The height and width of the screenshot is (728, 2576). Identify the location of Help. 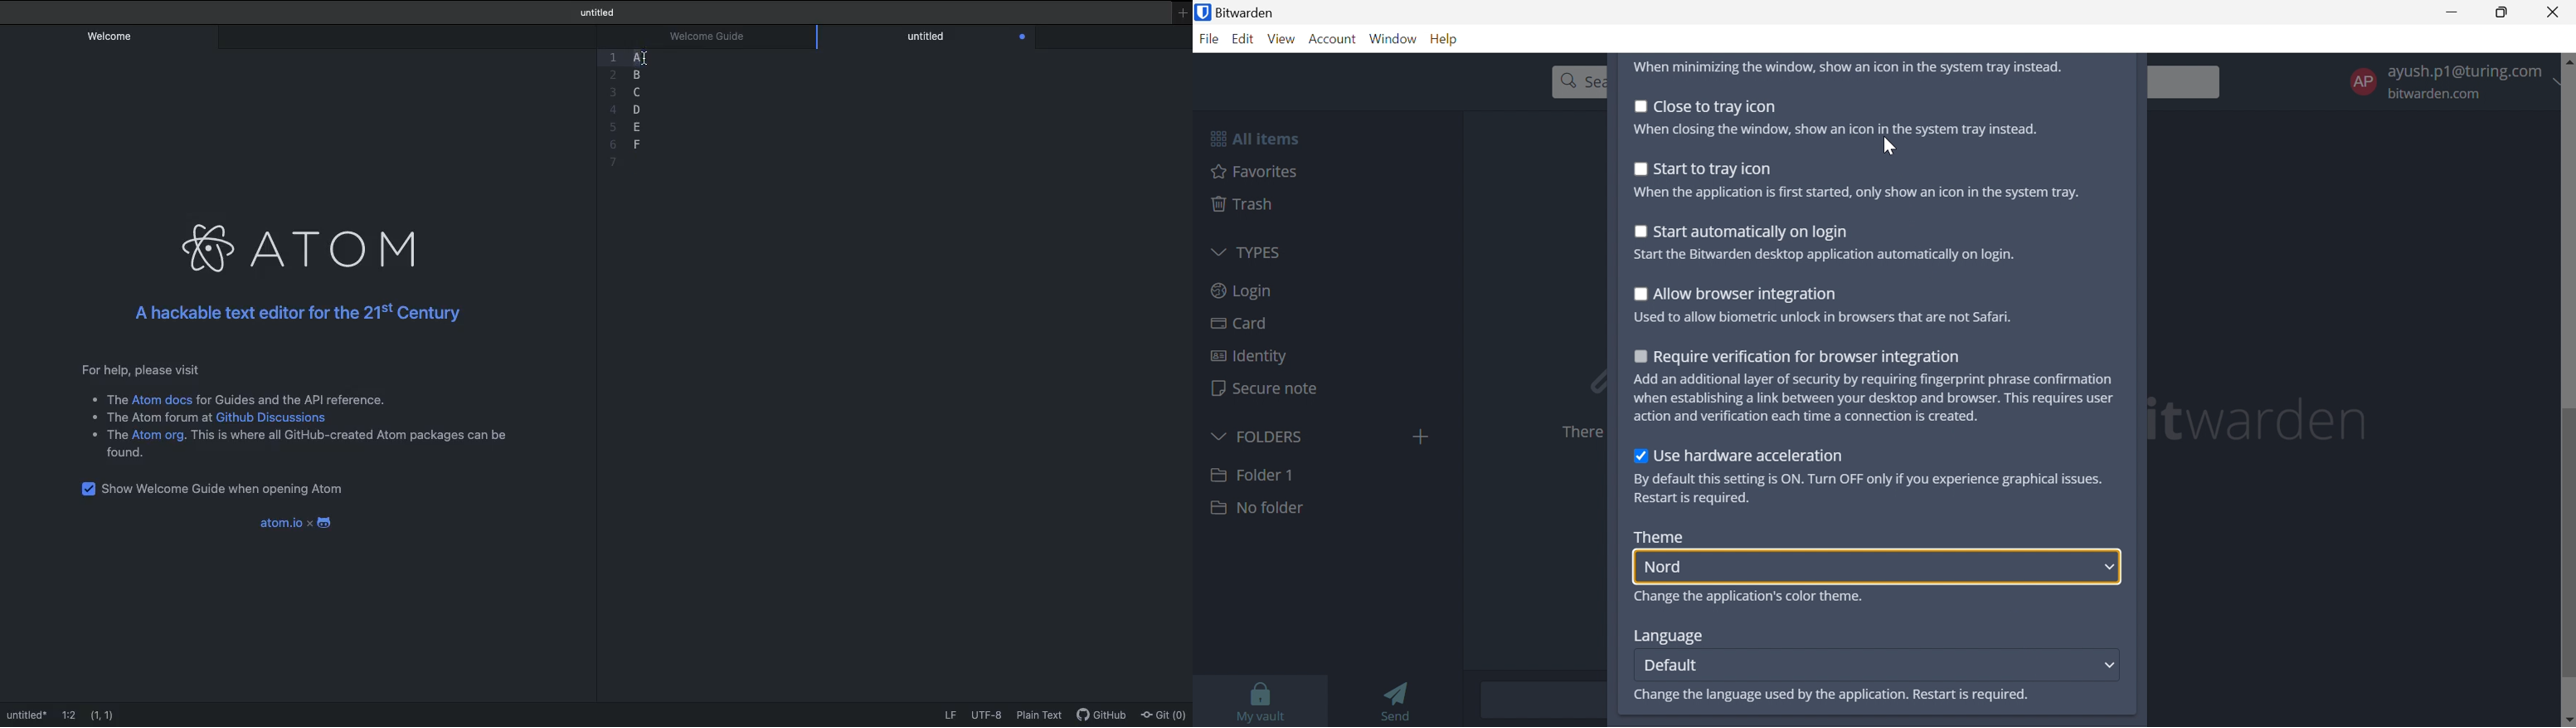
(1447, 38).